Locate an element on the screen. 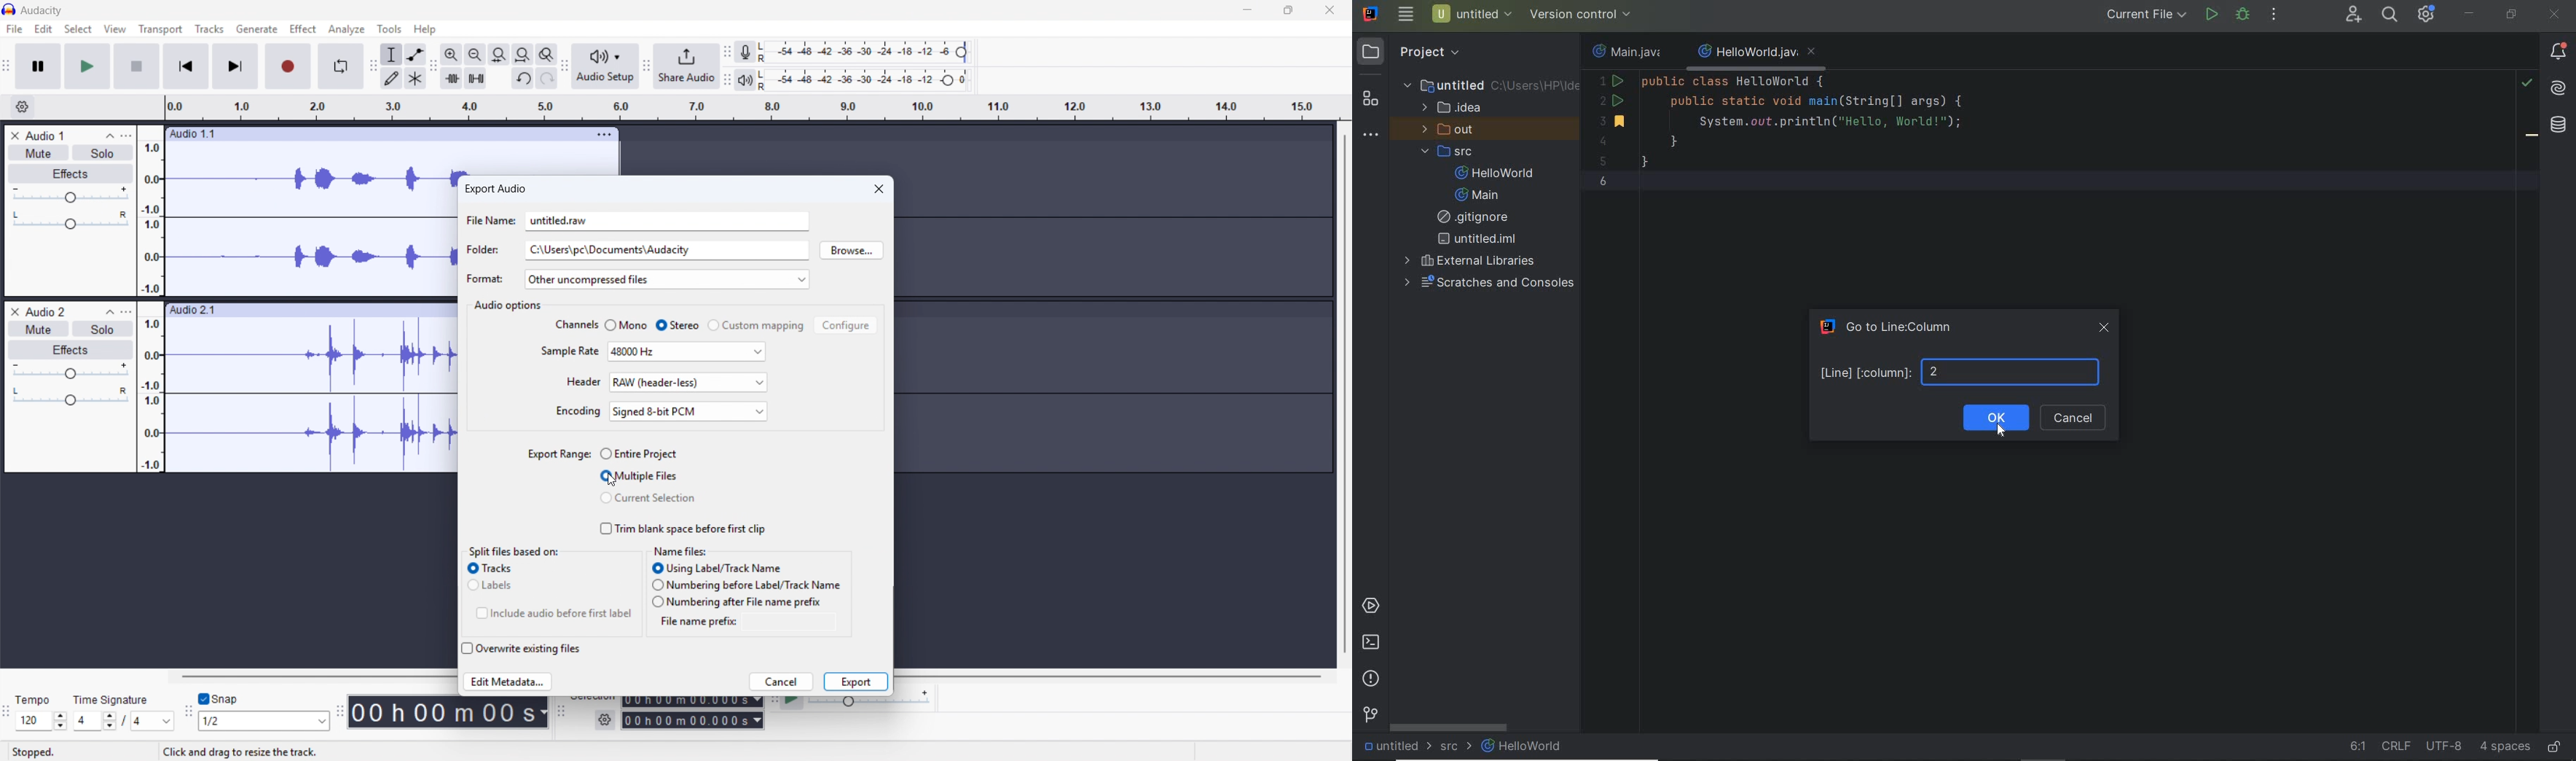 The width and height of the screenshot is (2576, 784). File name prefix is located at coordinates (695, 622).